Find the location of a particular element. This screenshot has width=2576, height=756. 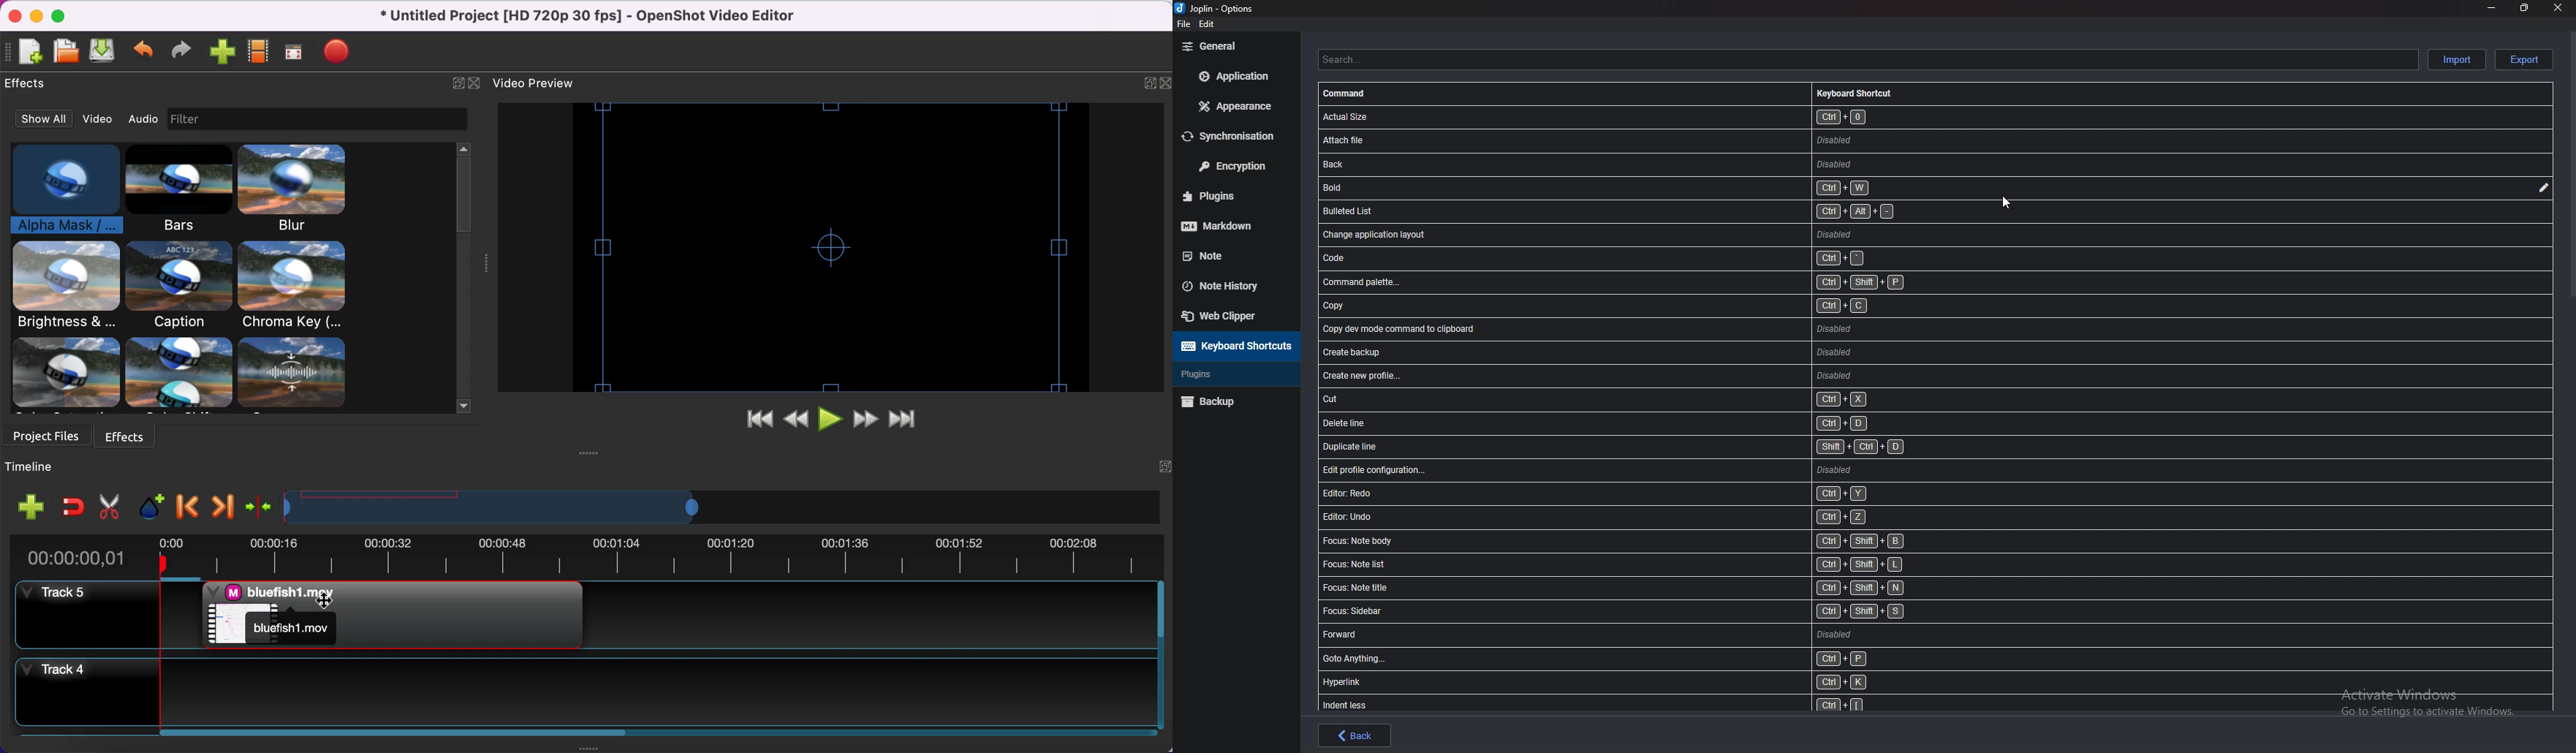

shortcut is located at coordinates (1642, 328).